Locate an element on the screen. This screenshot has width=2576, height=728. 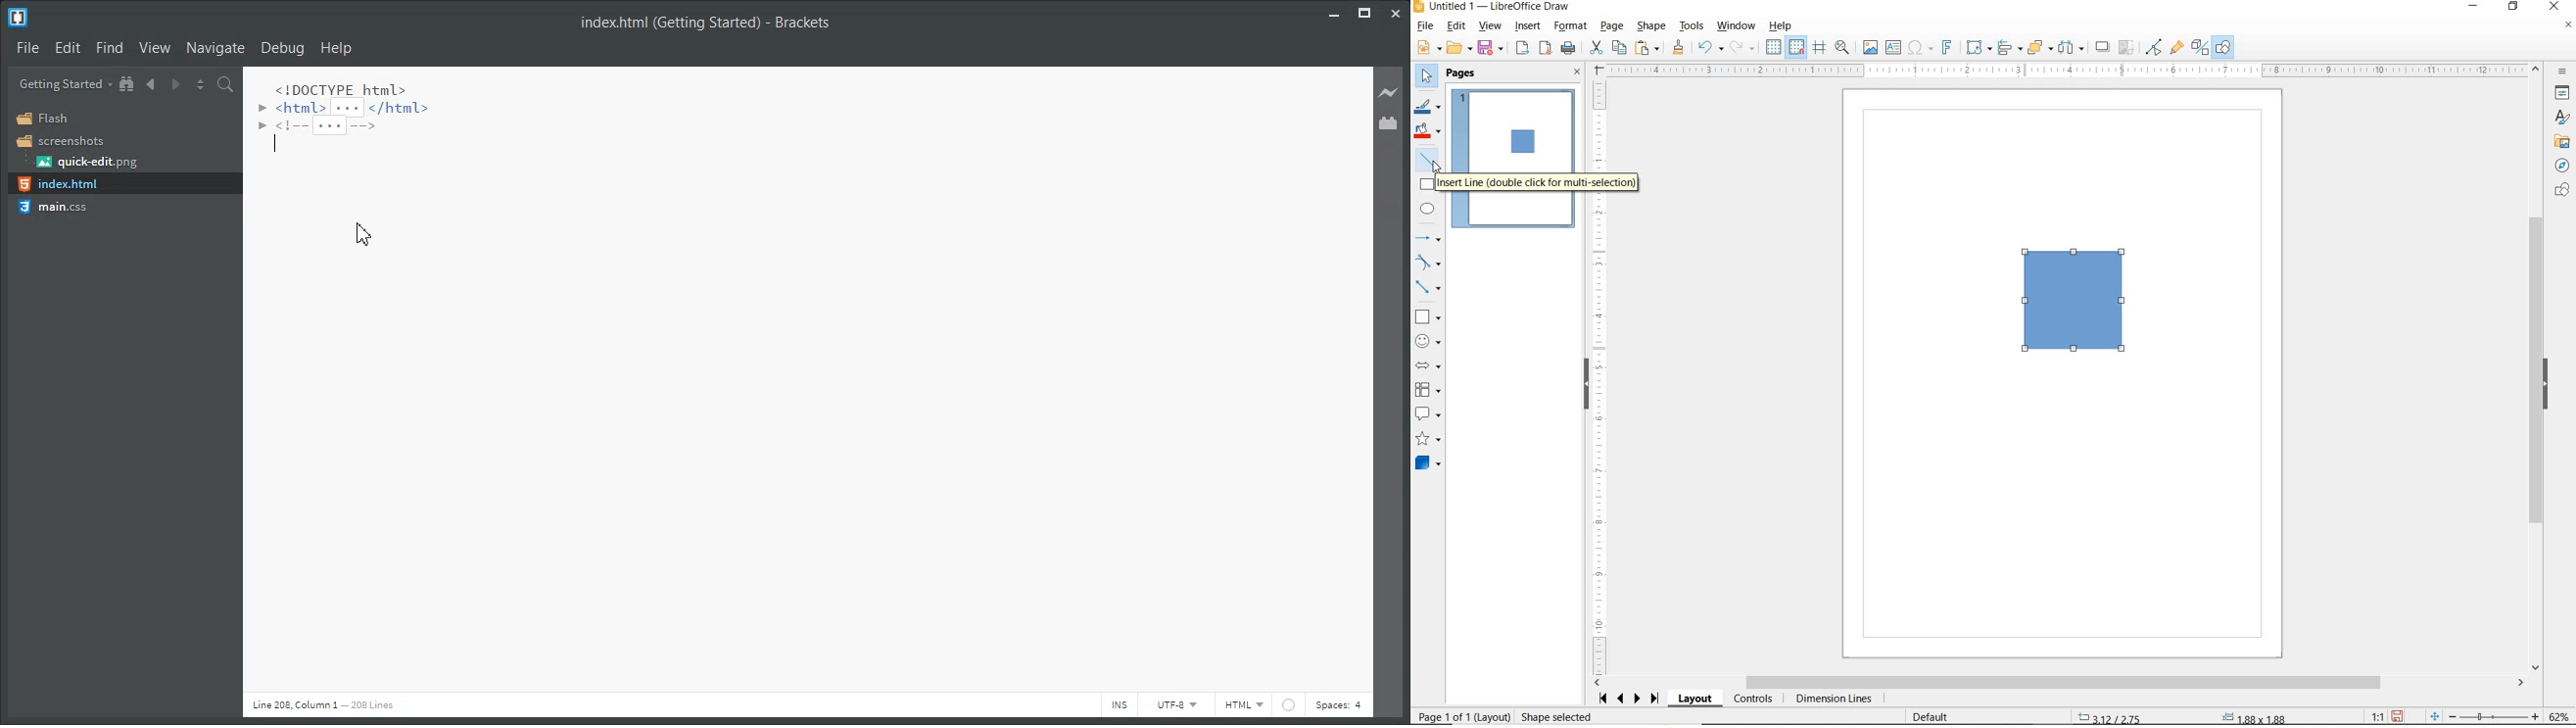
TOGGLE EXTRUSION is located at coordinates (2199, 47).